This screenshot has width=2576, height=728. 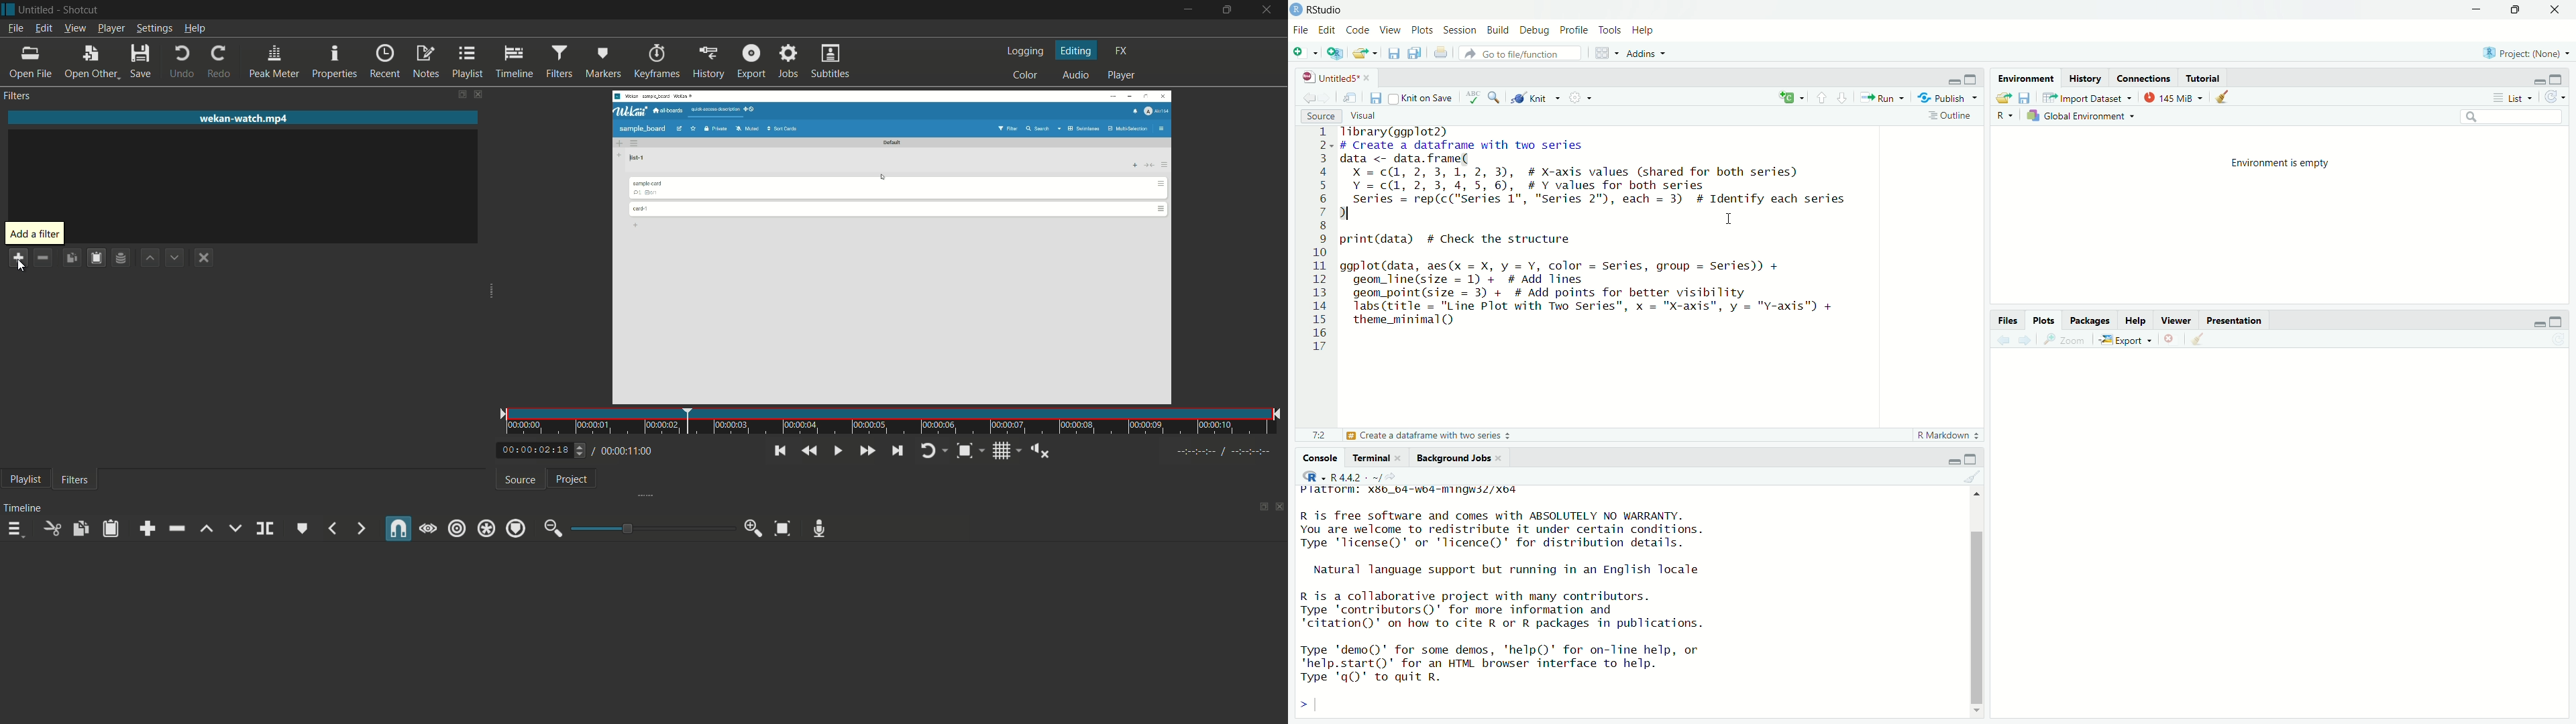 I want to click on Platform.xbb_b4 "" R is free software and comes with ABSOLUTELY NO WARRANTY.You are welcome to redistribute it under certain conditions.Type "license" or 'licence()' for distribution details.Natural language support but running in an English localeR is a collaborative project with many contributors.Type 'contributors()' for more information and"citation()" on how to cite R or R packages in publications.Type "demo()' for some demos, 'help()' for on-line help, or quit R, so click(x=1520, y=585).